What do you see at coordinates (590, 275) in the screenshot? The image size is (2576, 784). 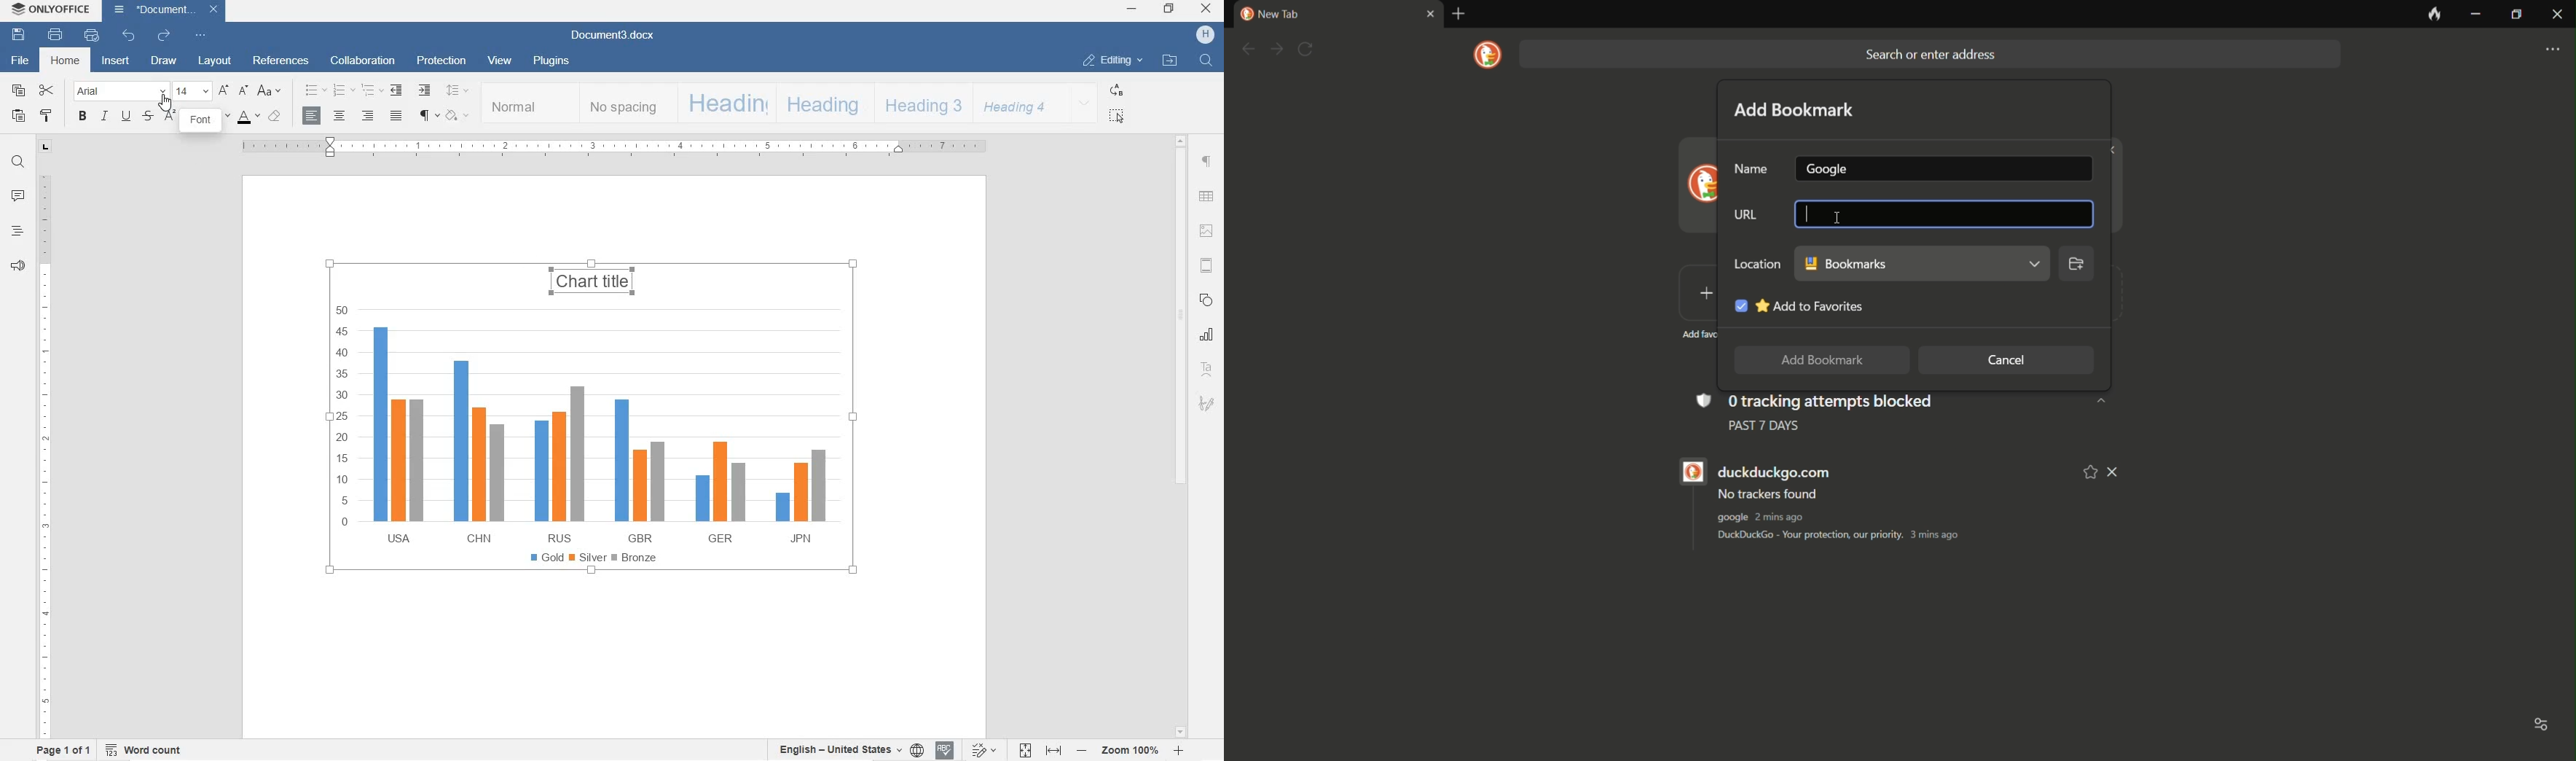 I see `CHART TITLE HIGHLIGHTED` at bounding box center [590, 275].